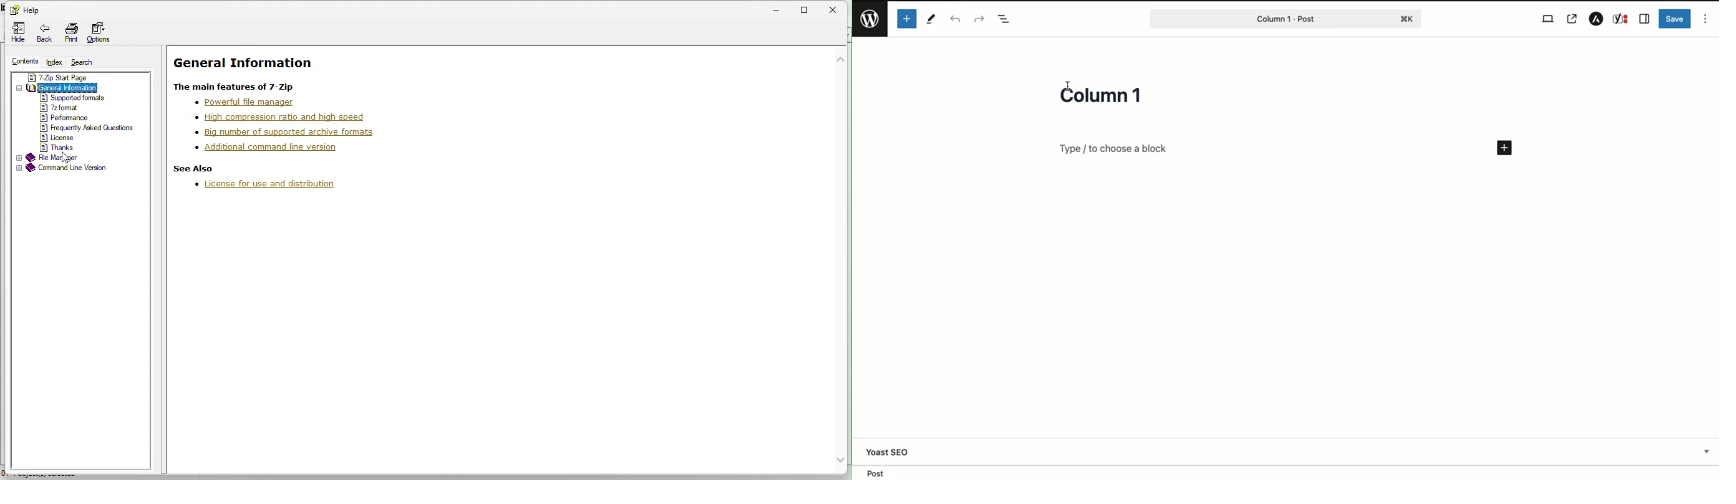 This screenshot has width=1736, height=504. I want to click on Powerful file manager, so click(253, 103).